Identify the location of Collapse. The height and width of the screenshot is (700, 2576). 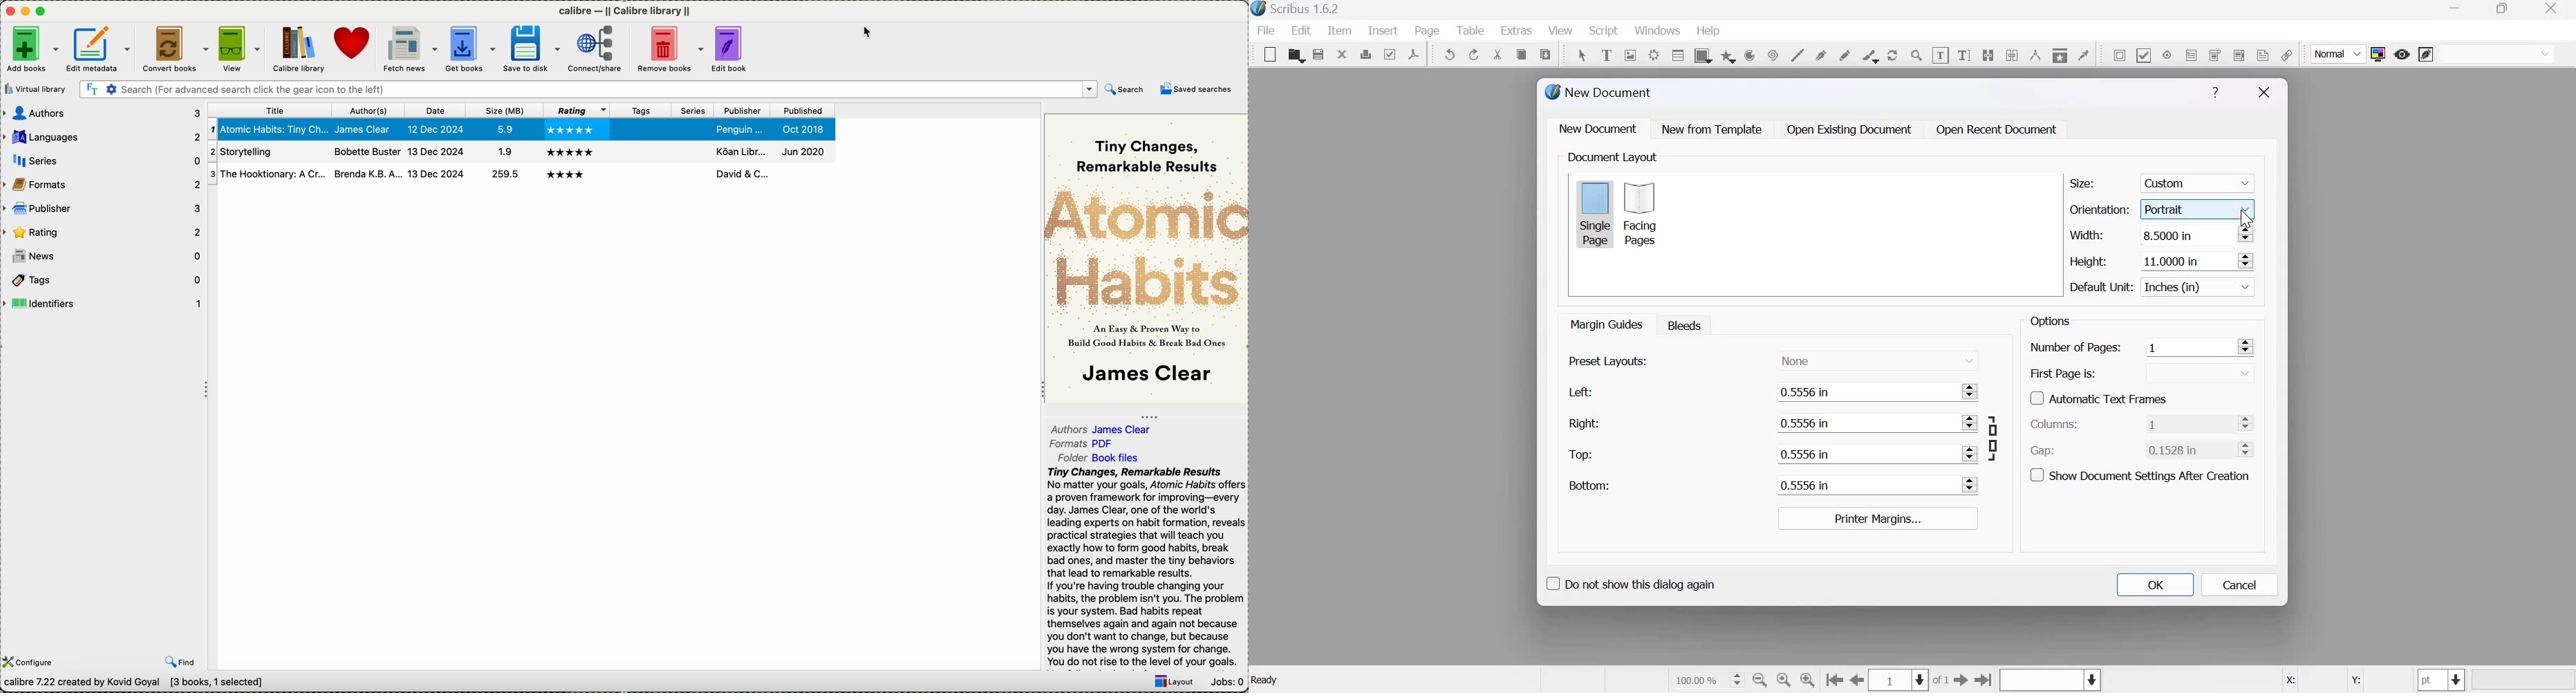
(1039, 391).